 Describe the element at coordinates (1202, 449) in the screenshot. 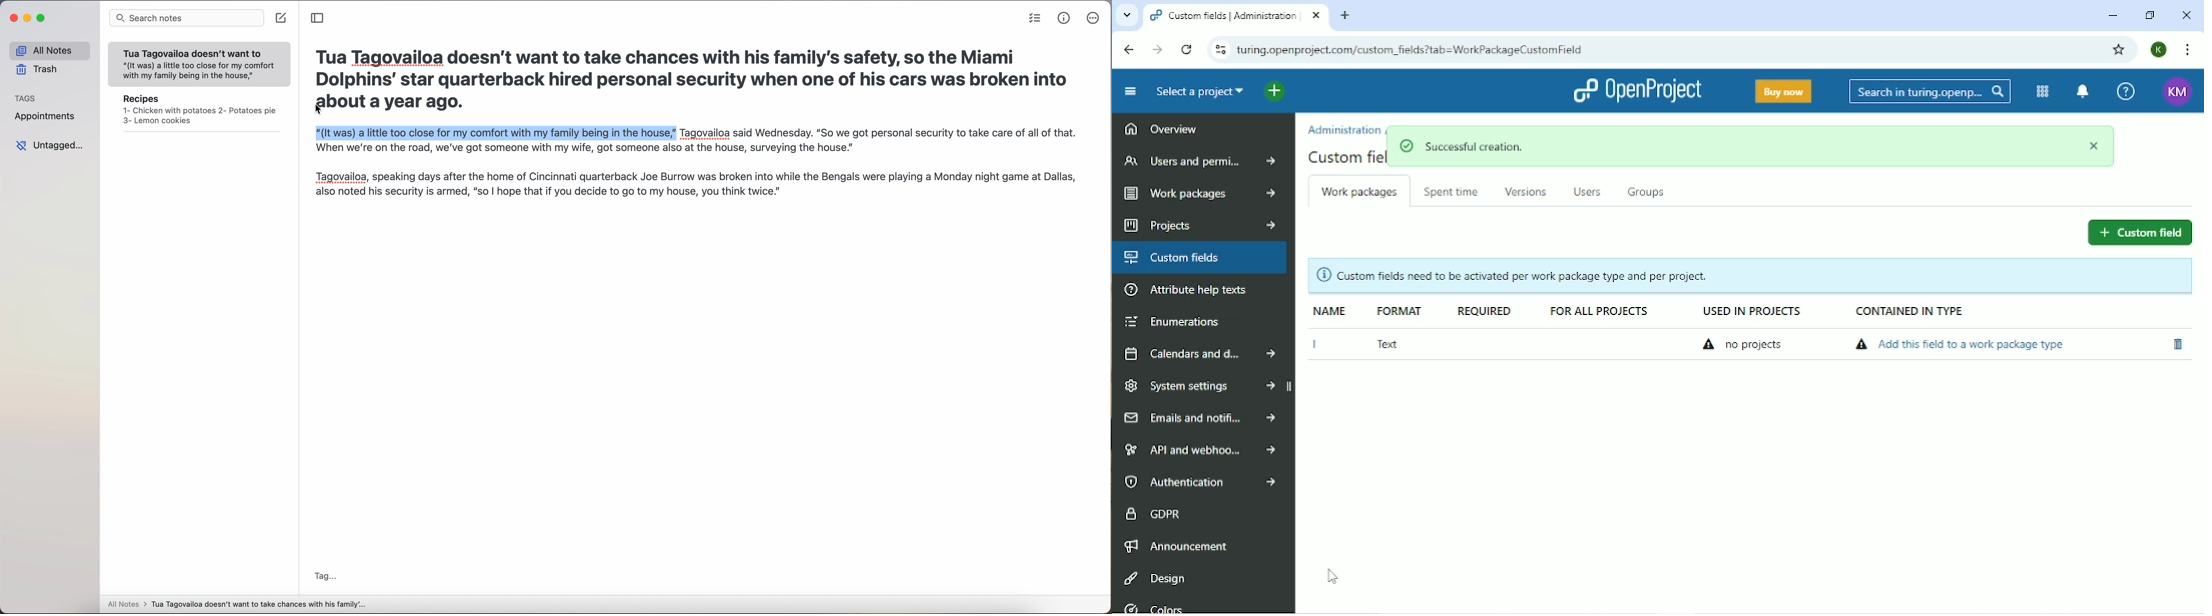

I see `API and webhooks` at that location.